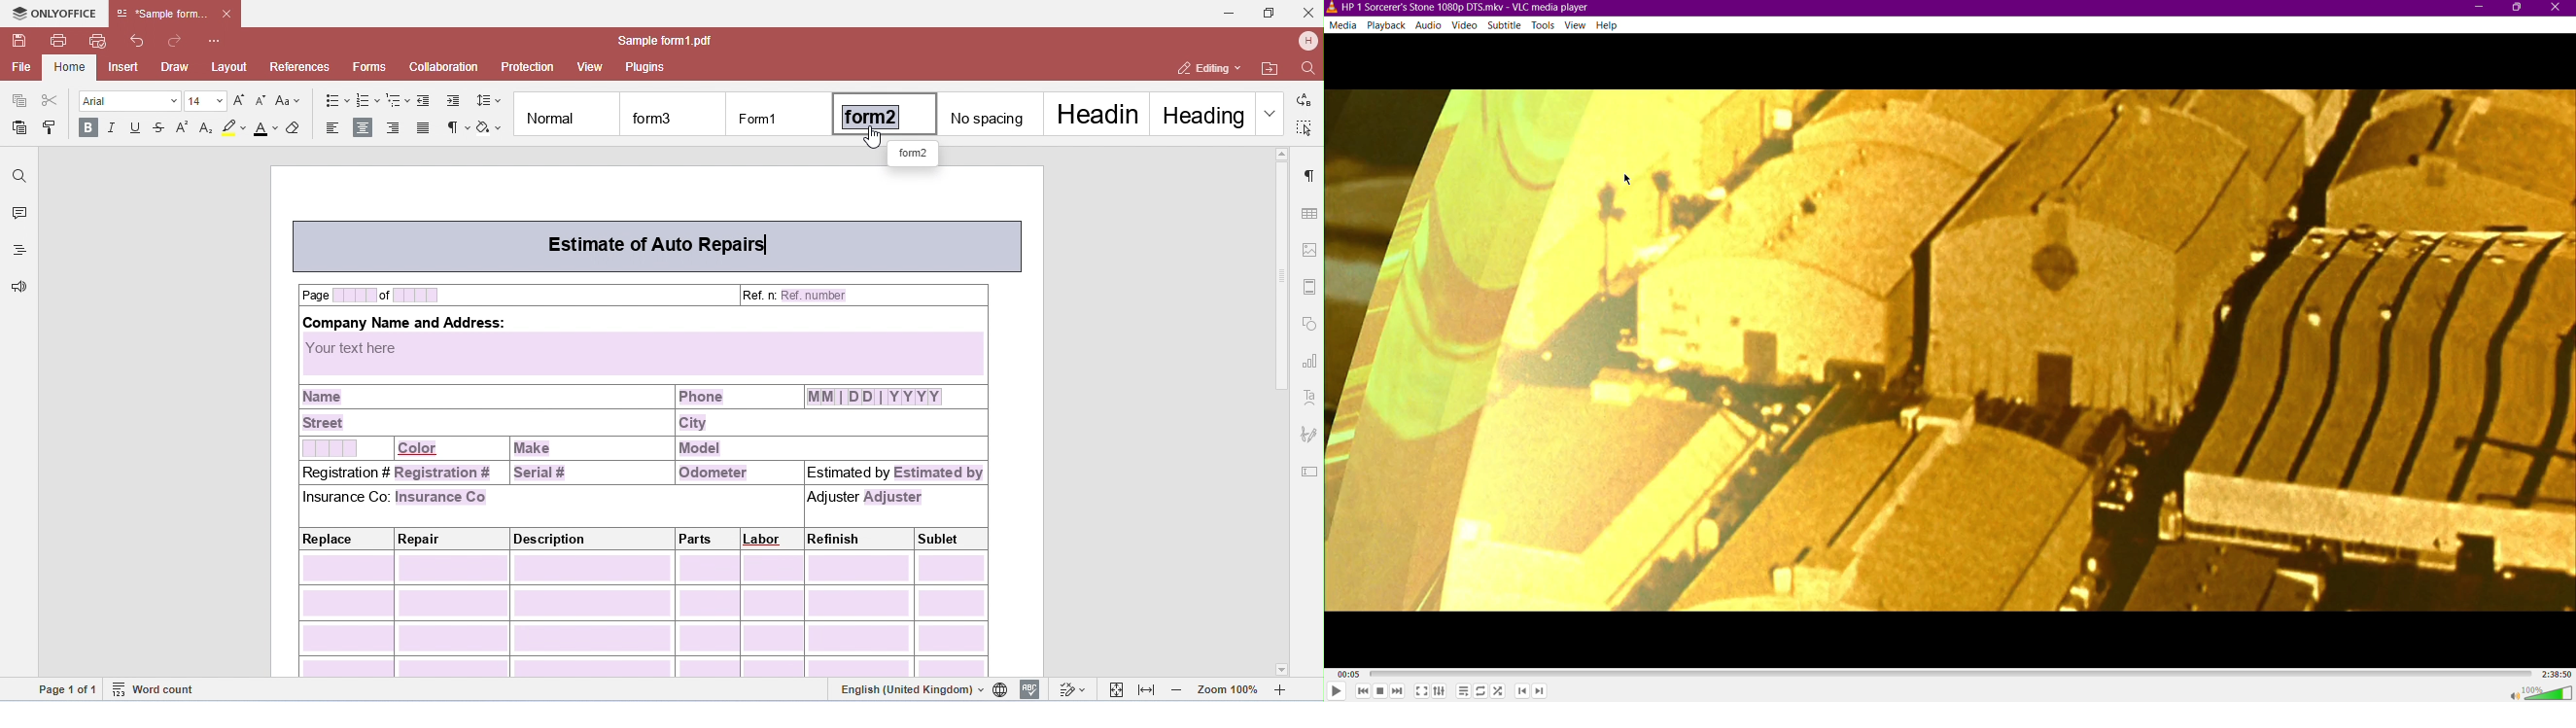 The image size is (2576, 728). What do you see at coordinates (993, 113) in the screenshot?
I see `no spacing` at bounding box center [993, 113].